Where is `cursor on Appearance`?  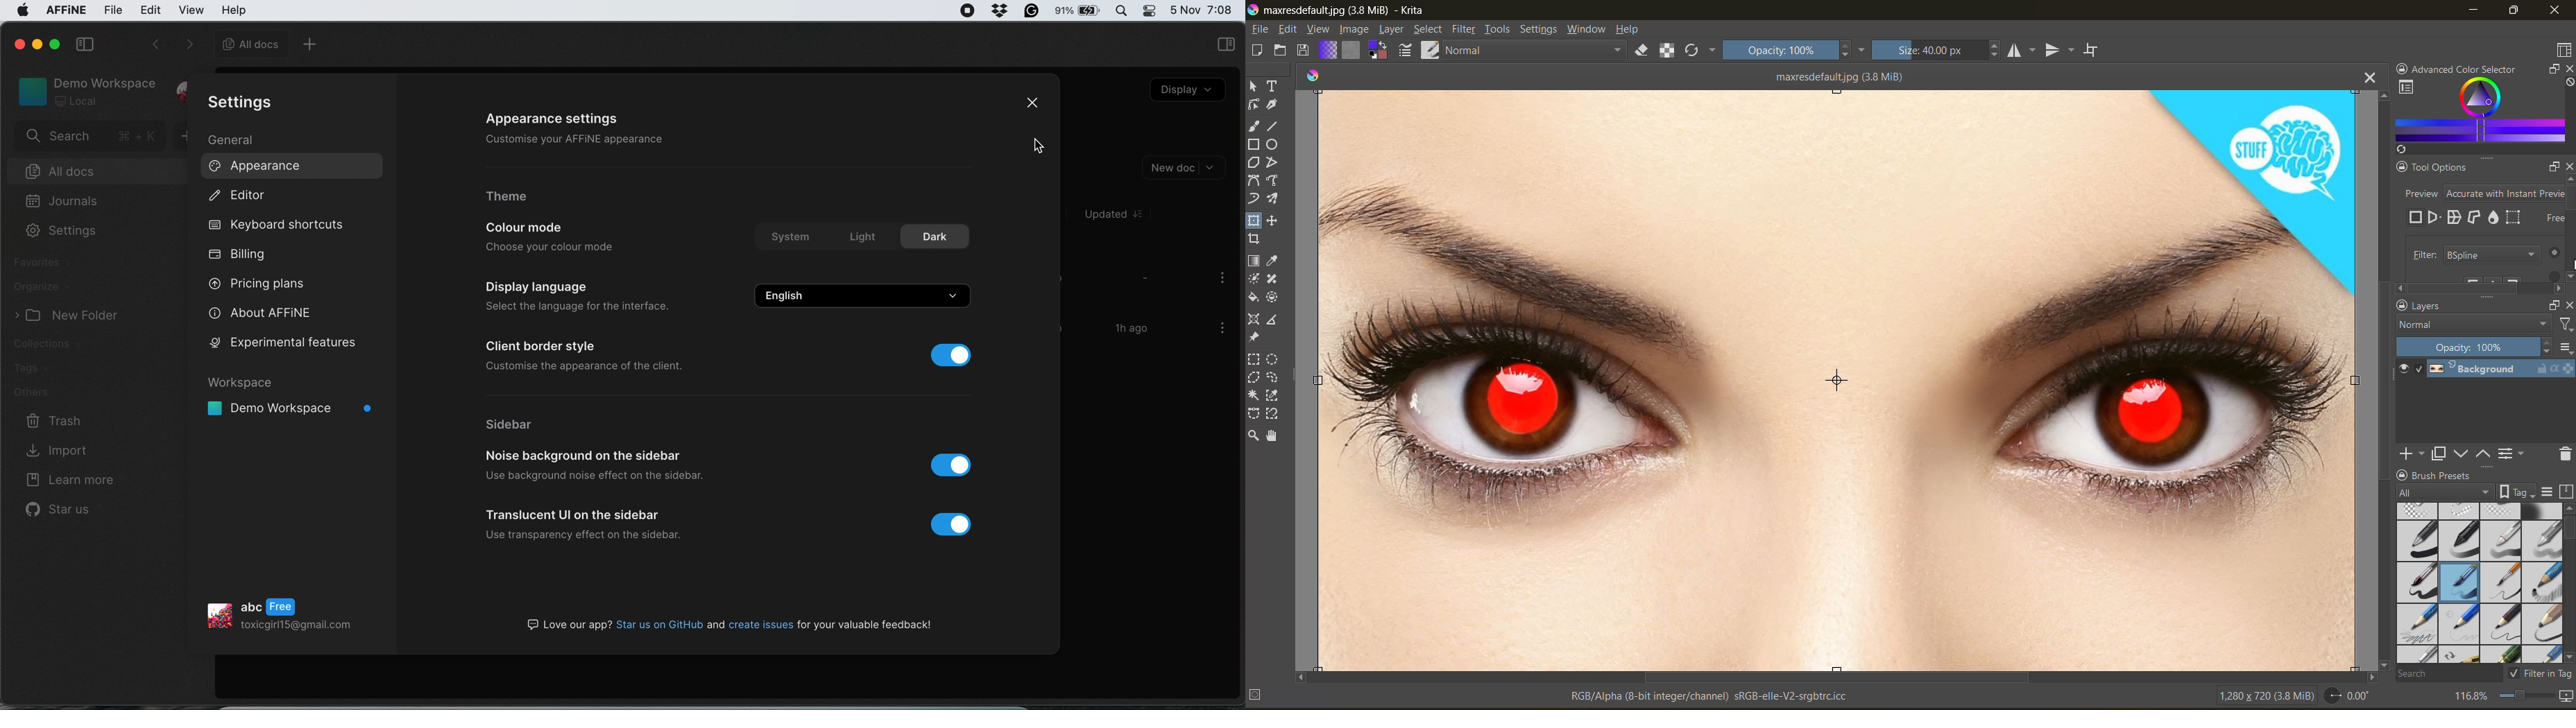
cursor on Appearance is located at coordinates (353, 174).